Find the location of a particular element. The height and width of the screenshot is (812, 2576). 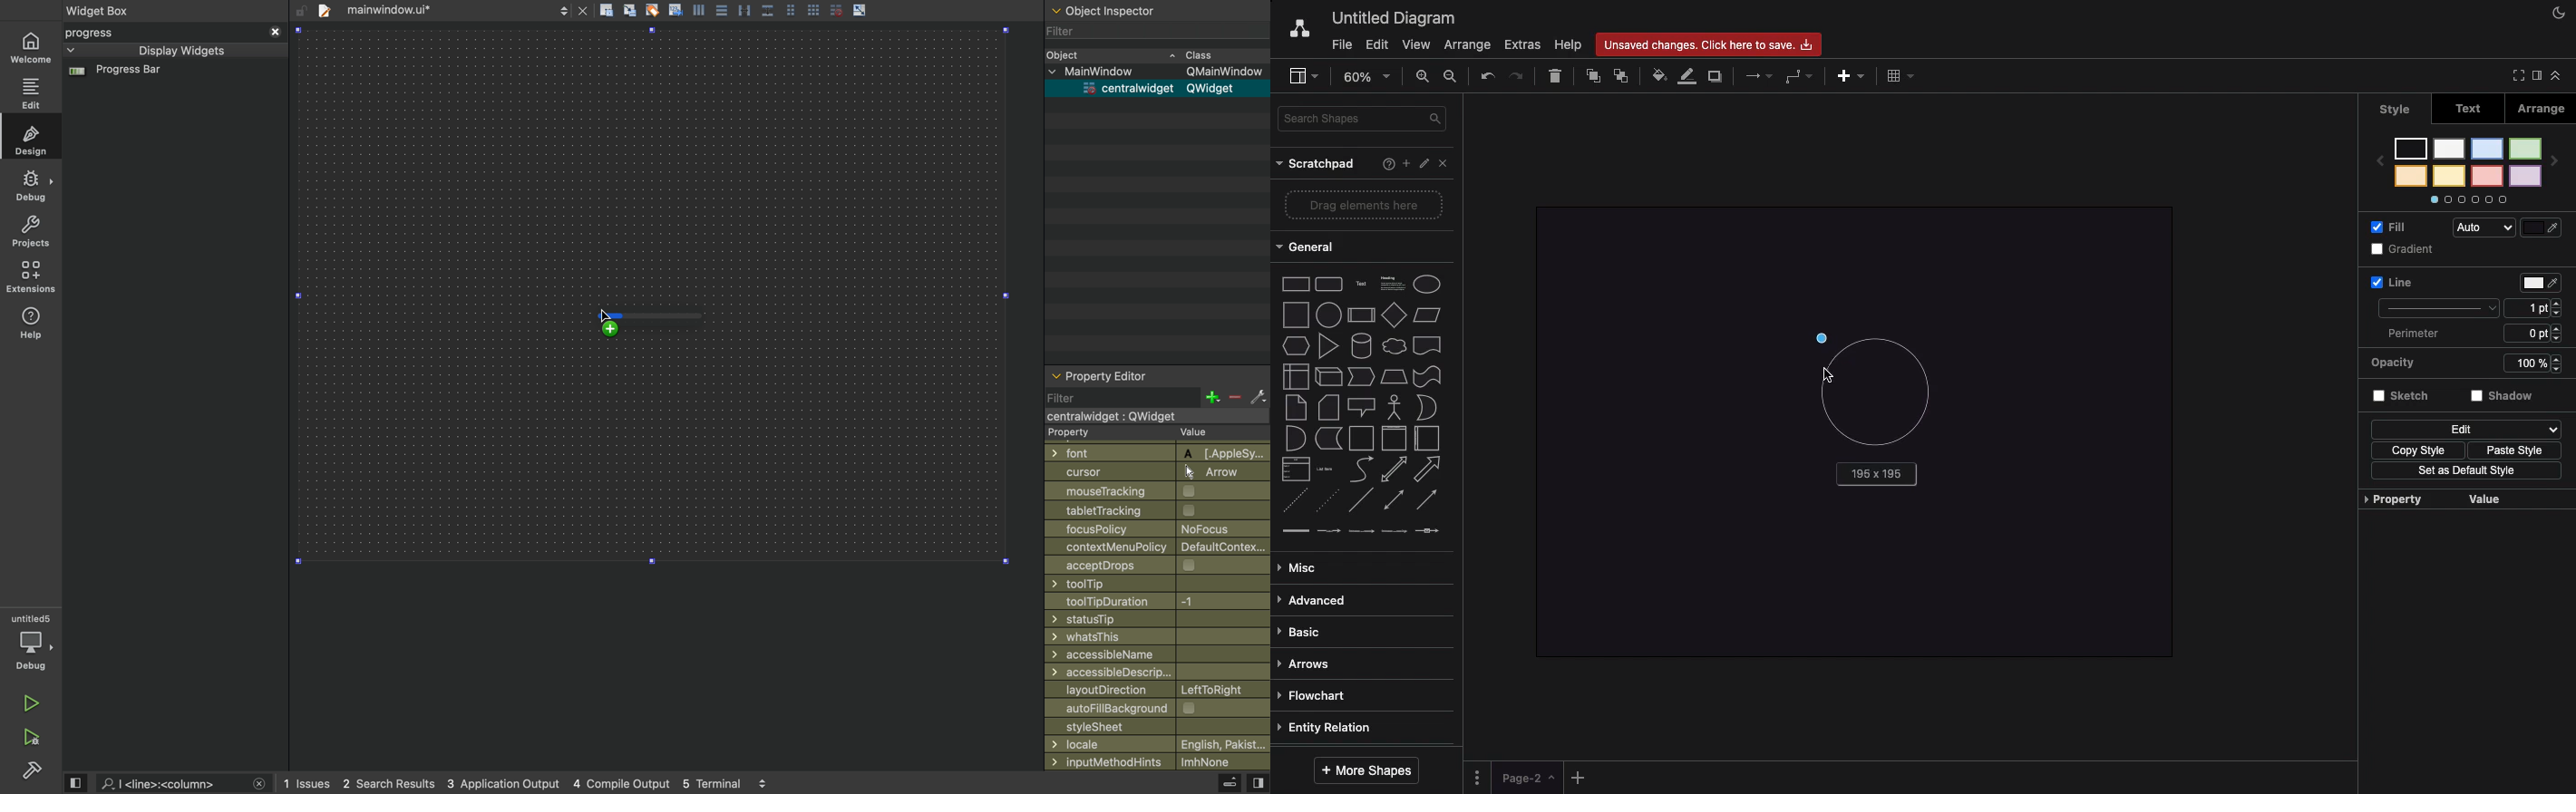

dragged widget is located at coordinates (665, 321).